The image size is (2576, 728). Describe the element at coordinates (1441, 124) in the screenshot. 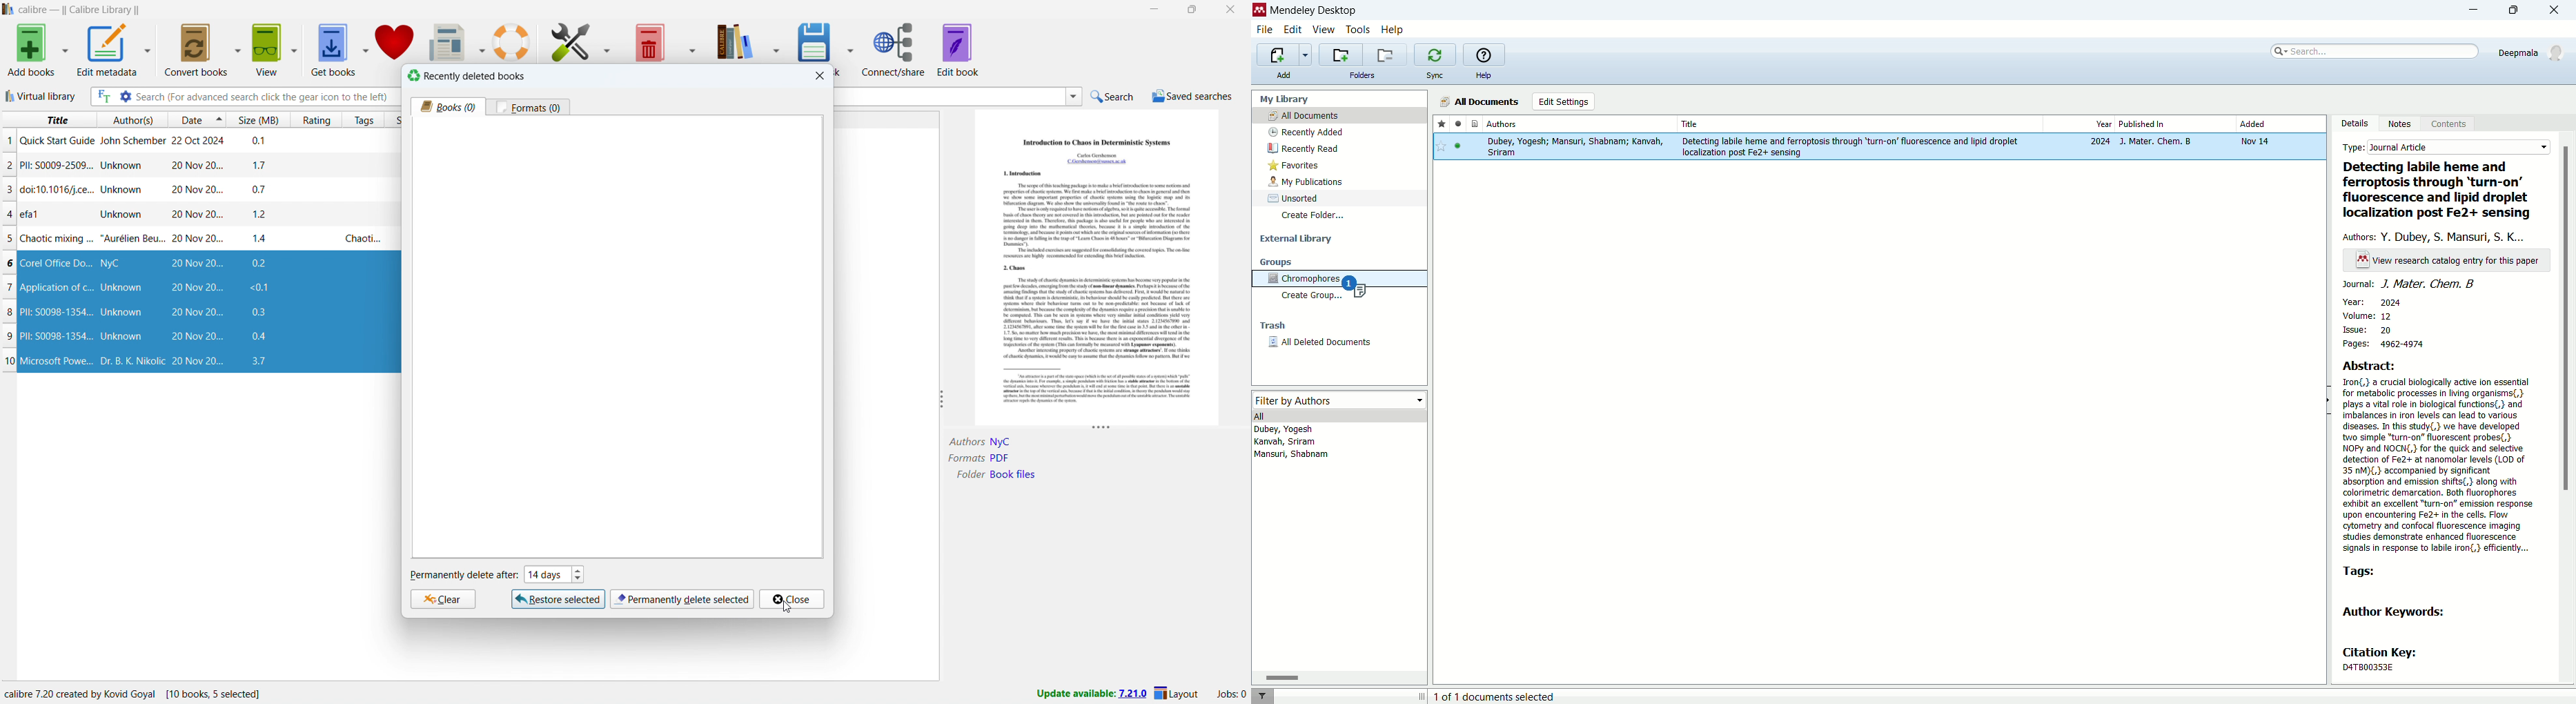

I see `favorite` at that location.